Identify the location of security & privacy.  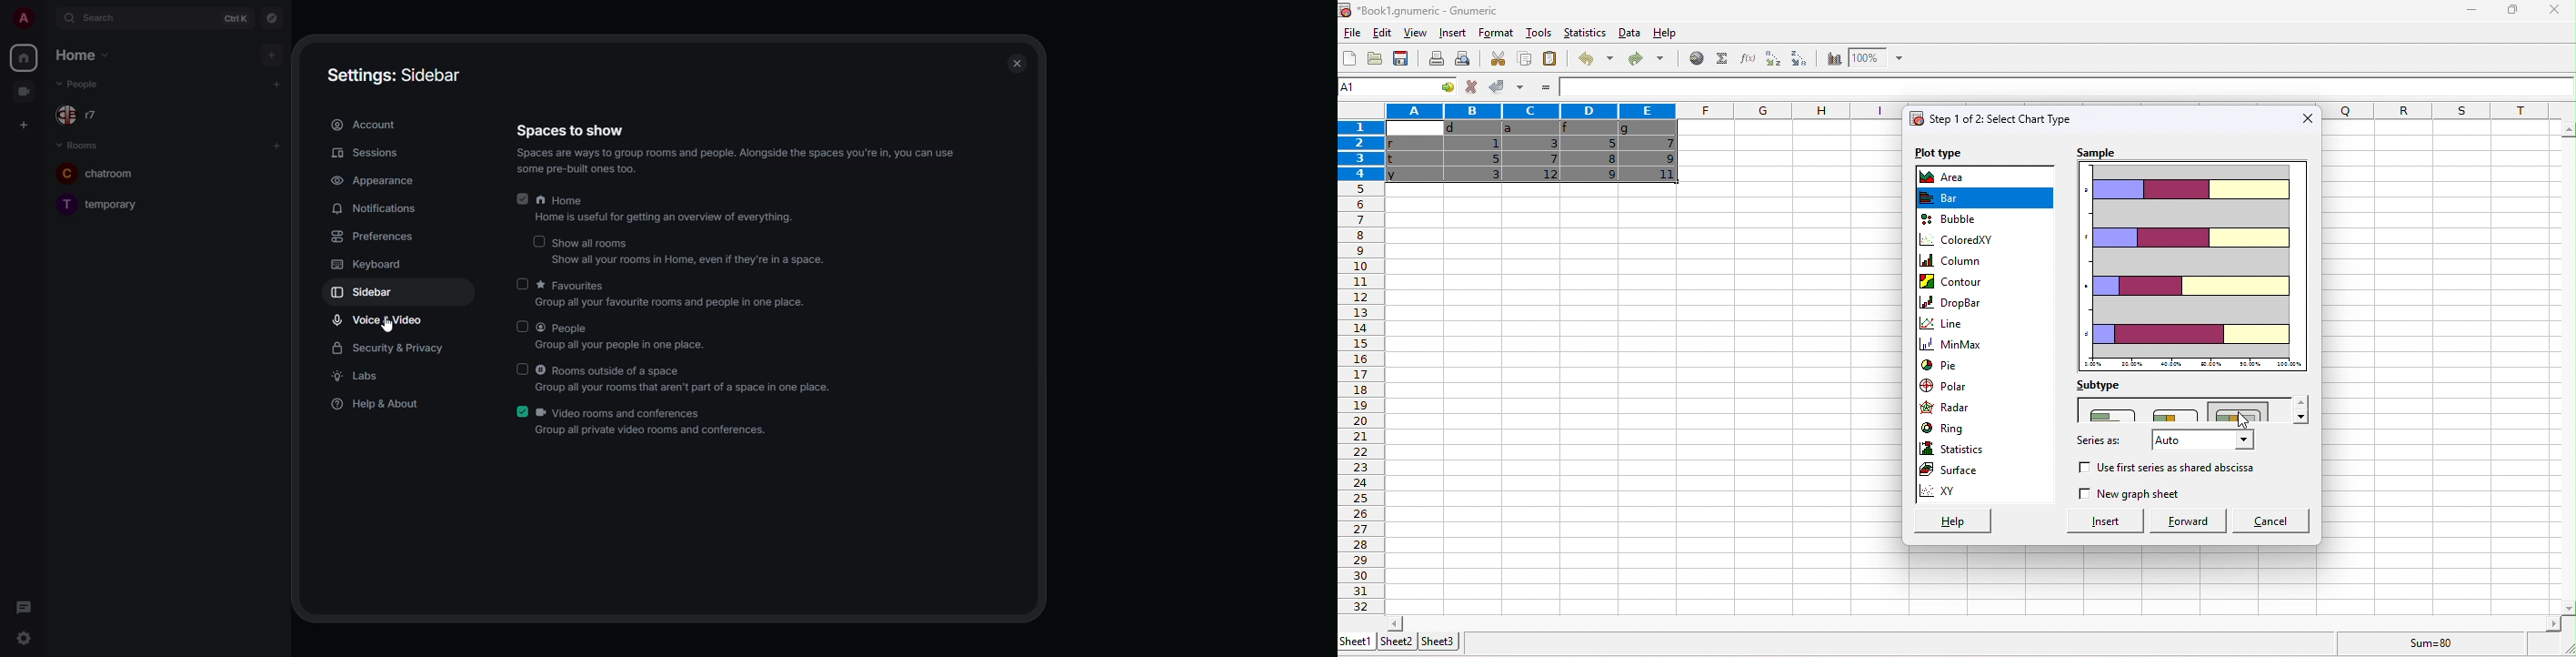
(390, 349).